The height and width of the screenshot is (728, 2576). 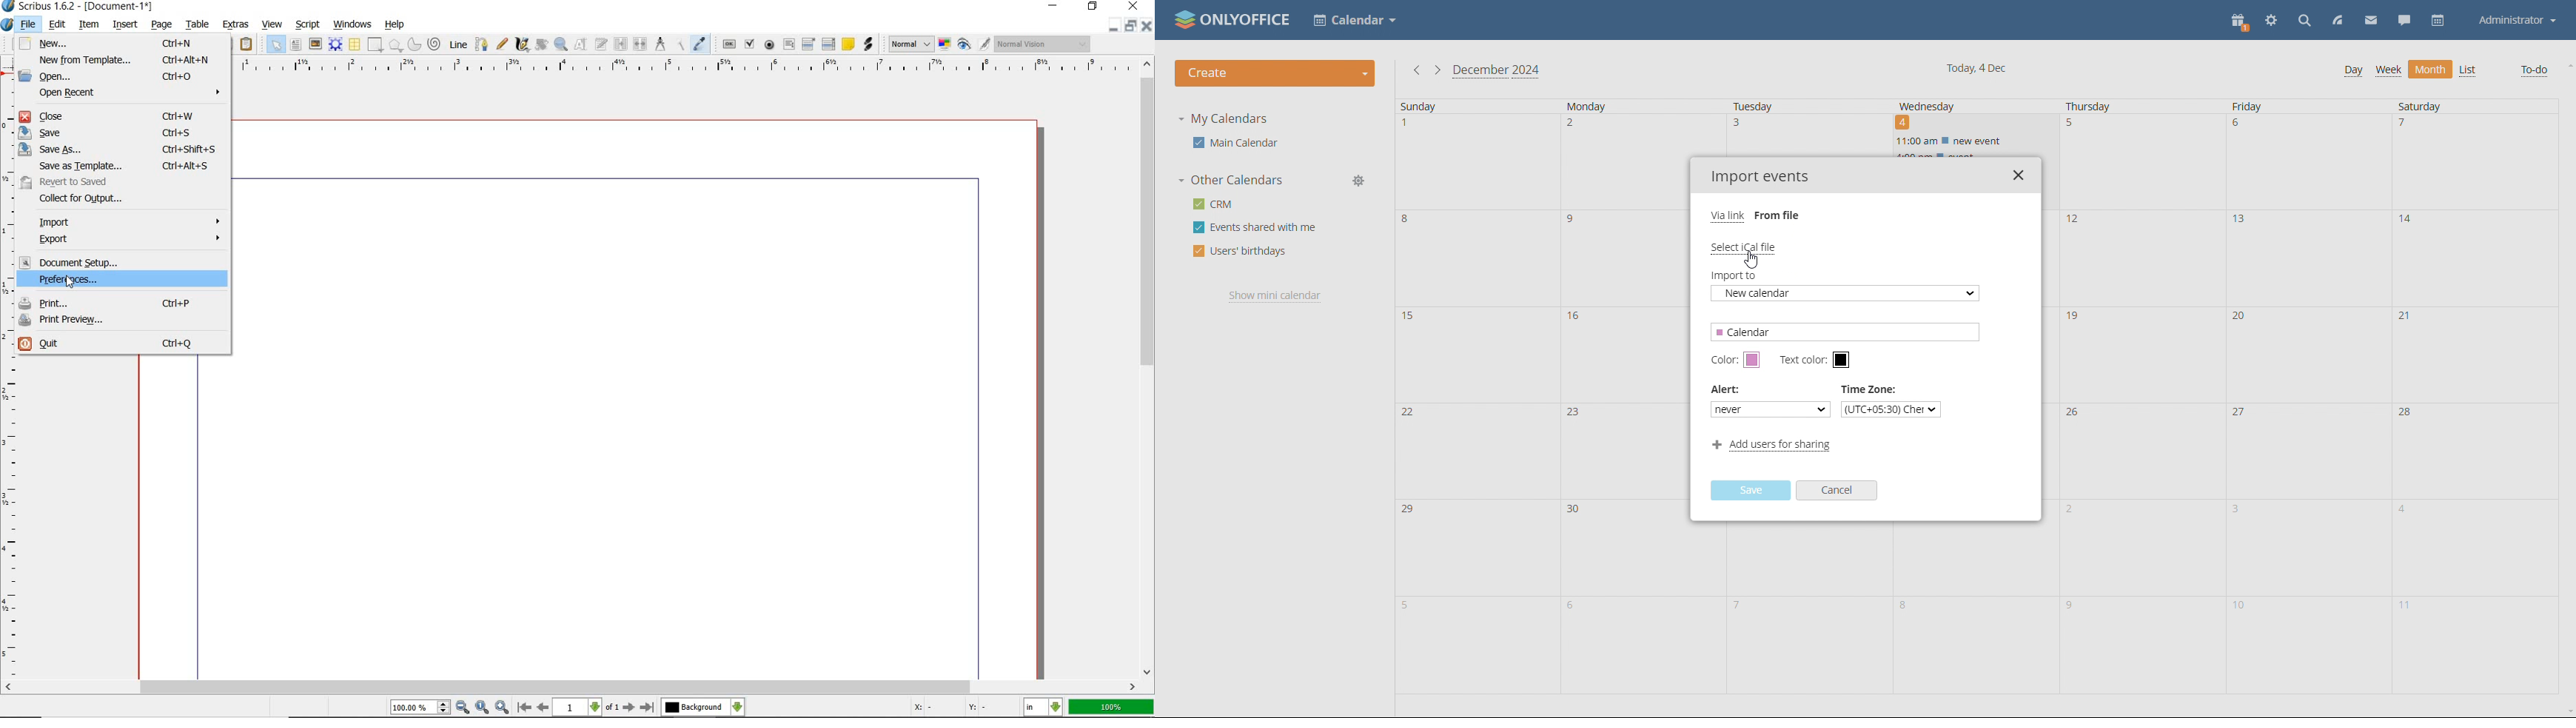 What do you see at coordinates (356, 45) in the screenshot?
I see `table` at bounding box center [356, 45].